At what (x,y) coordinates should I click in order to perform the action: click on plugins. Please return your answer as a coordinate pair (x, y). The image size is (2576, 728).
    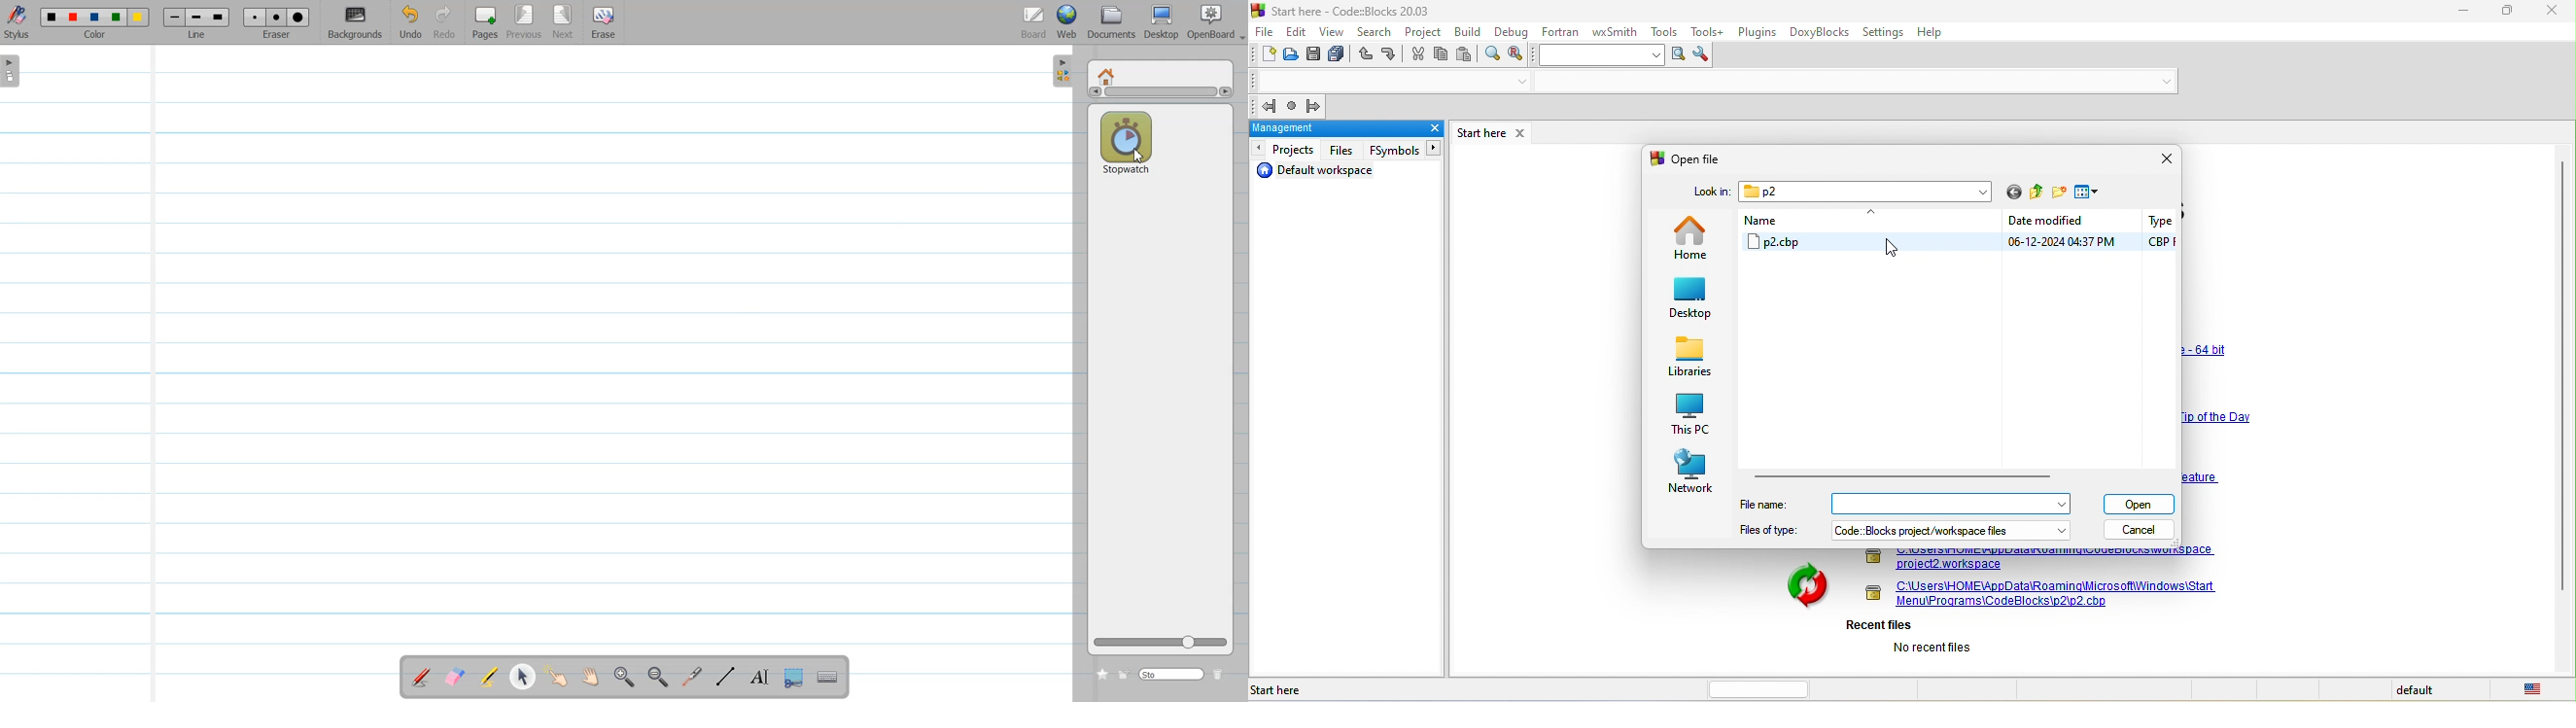
    Looking at the image, I should click on (1758, 34).